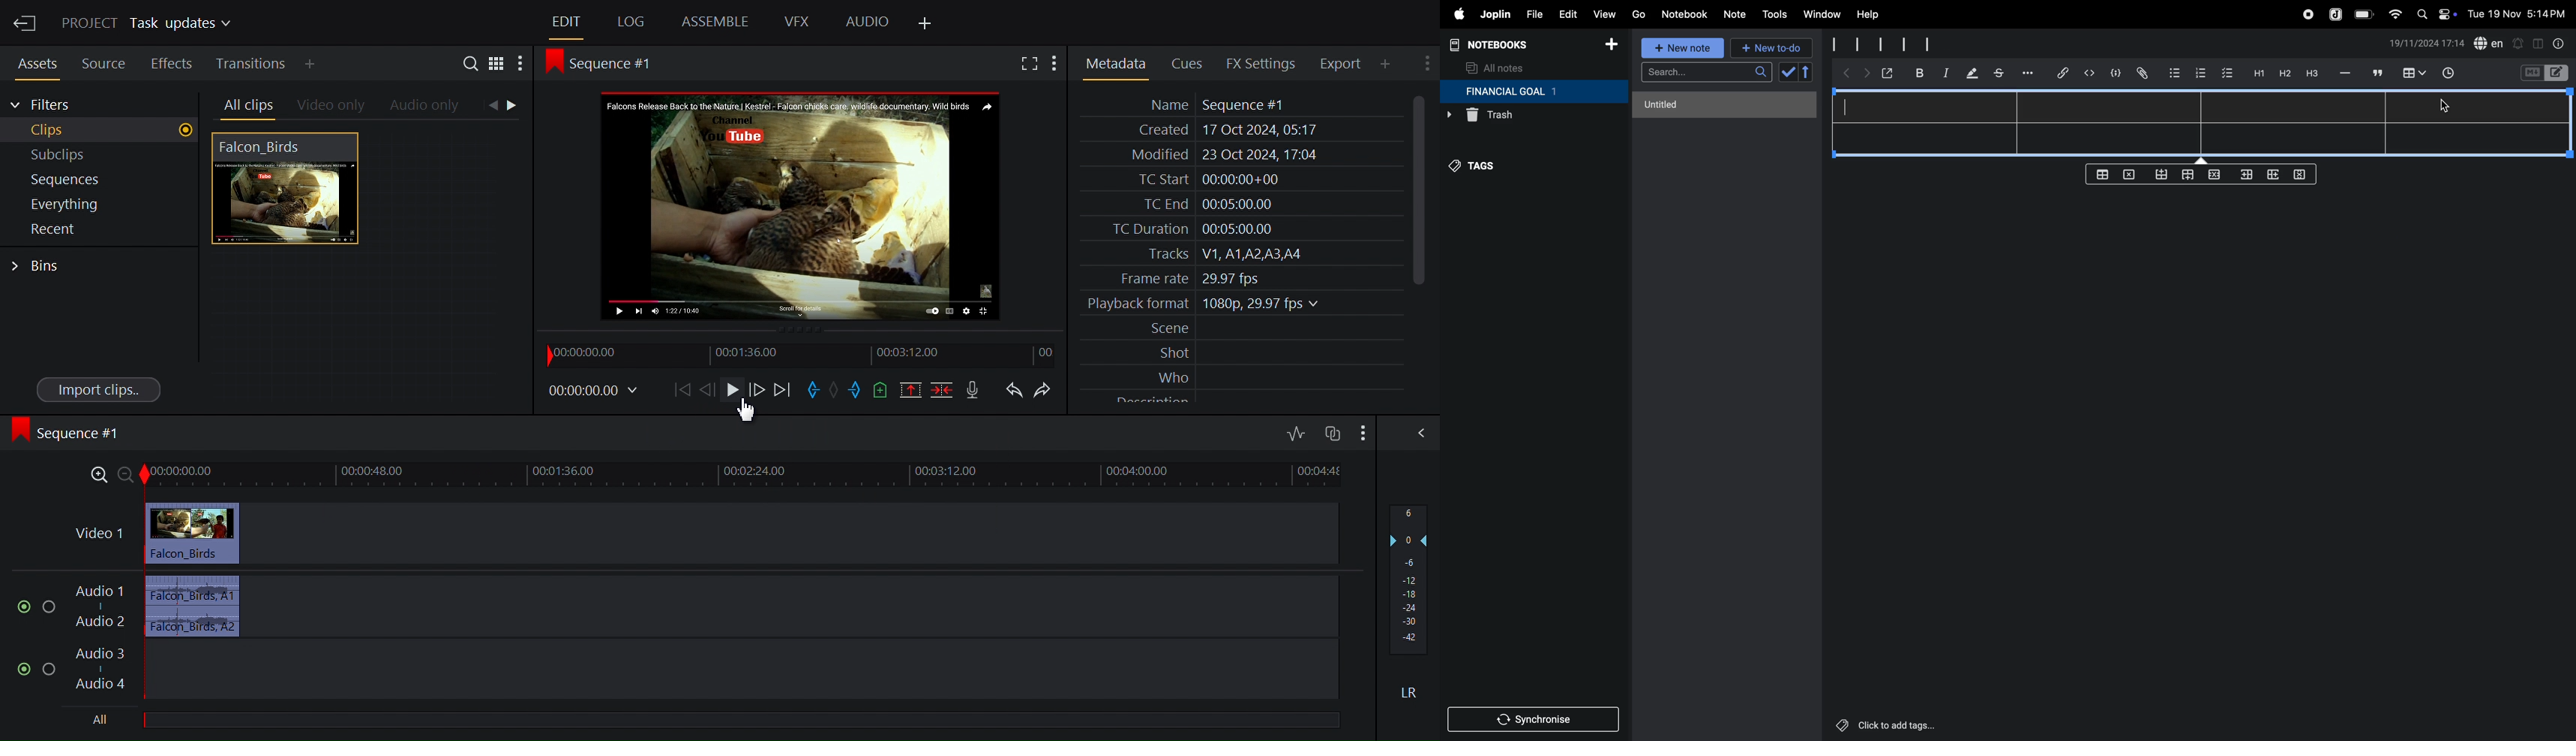 The image size is (2576, 756). Describe the element at coordinates (803, 205) in the screenshot. I see `Media Viewer` at that location.